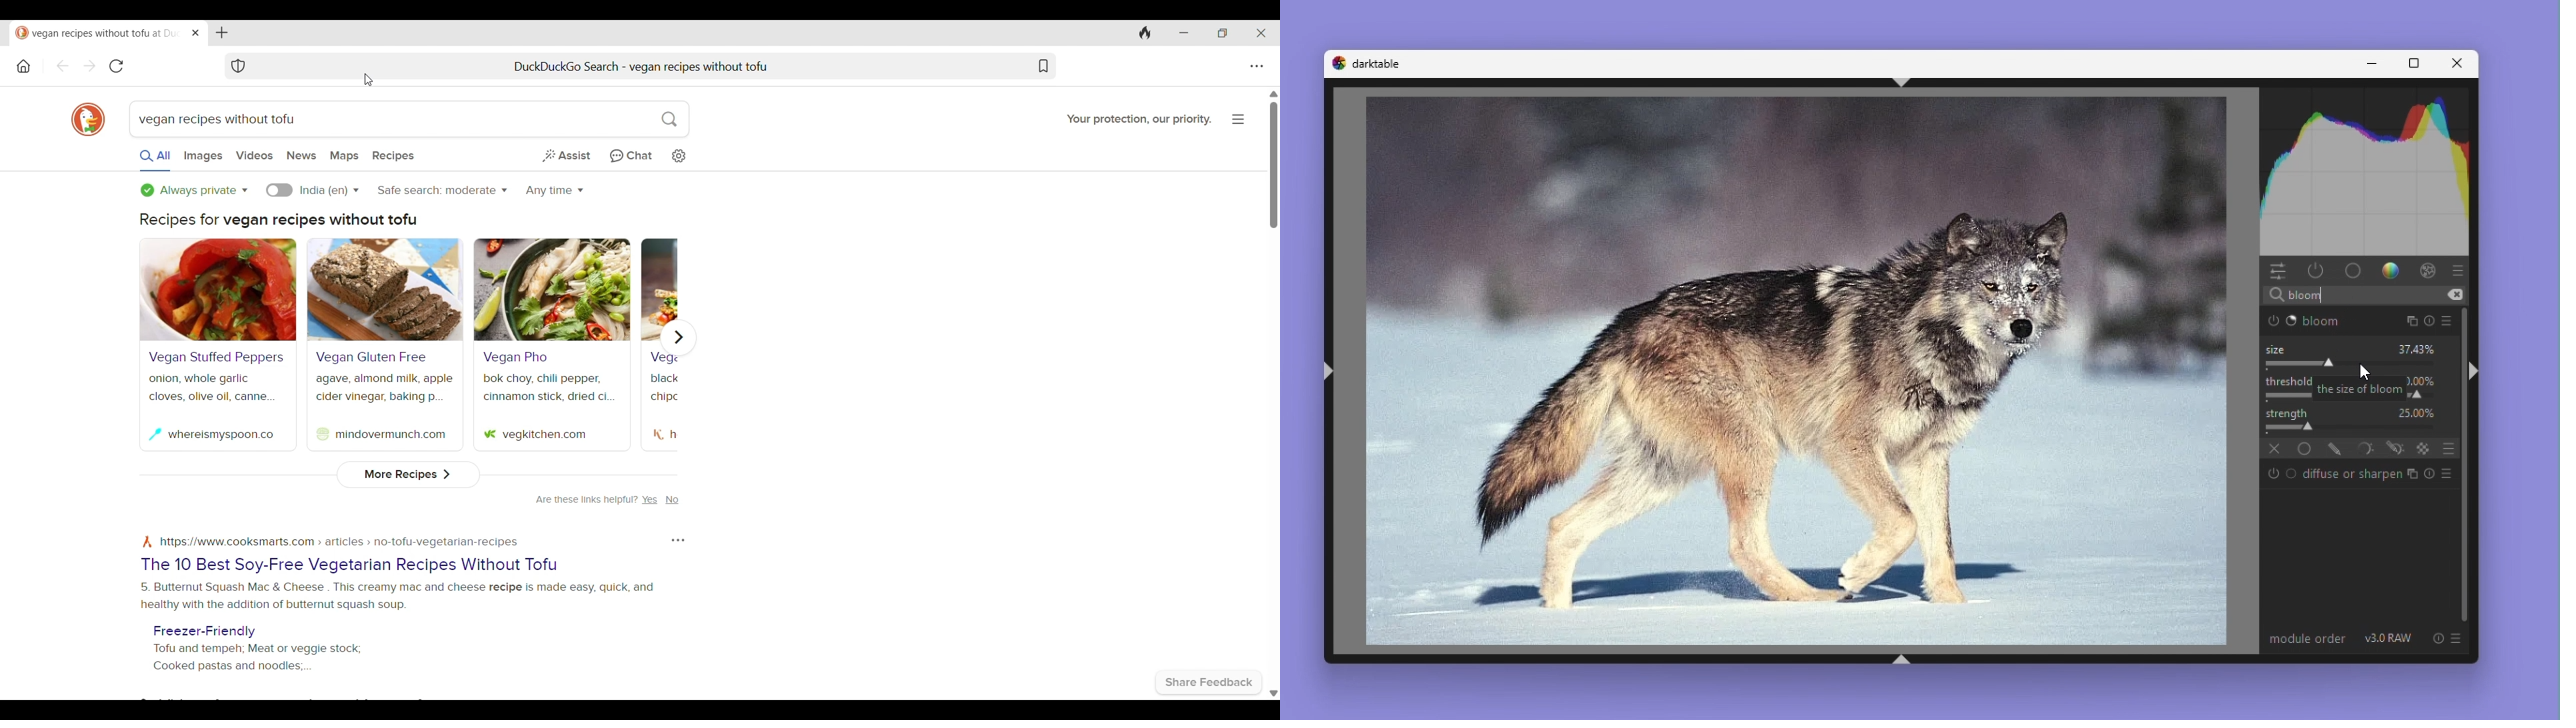 The height and width of the screenshot is (728, 2576). Describe the element at coordinates (2337, 449) in the screenshot. I see `drawn mask` at that location.